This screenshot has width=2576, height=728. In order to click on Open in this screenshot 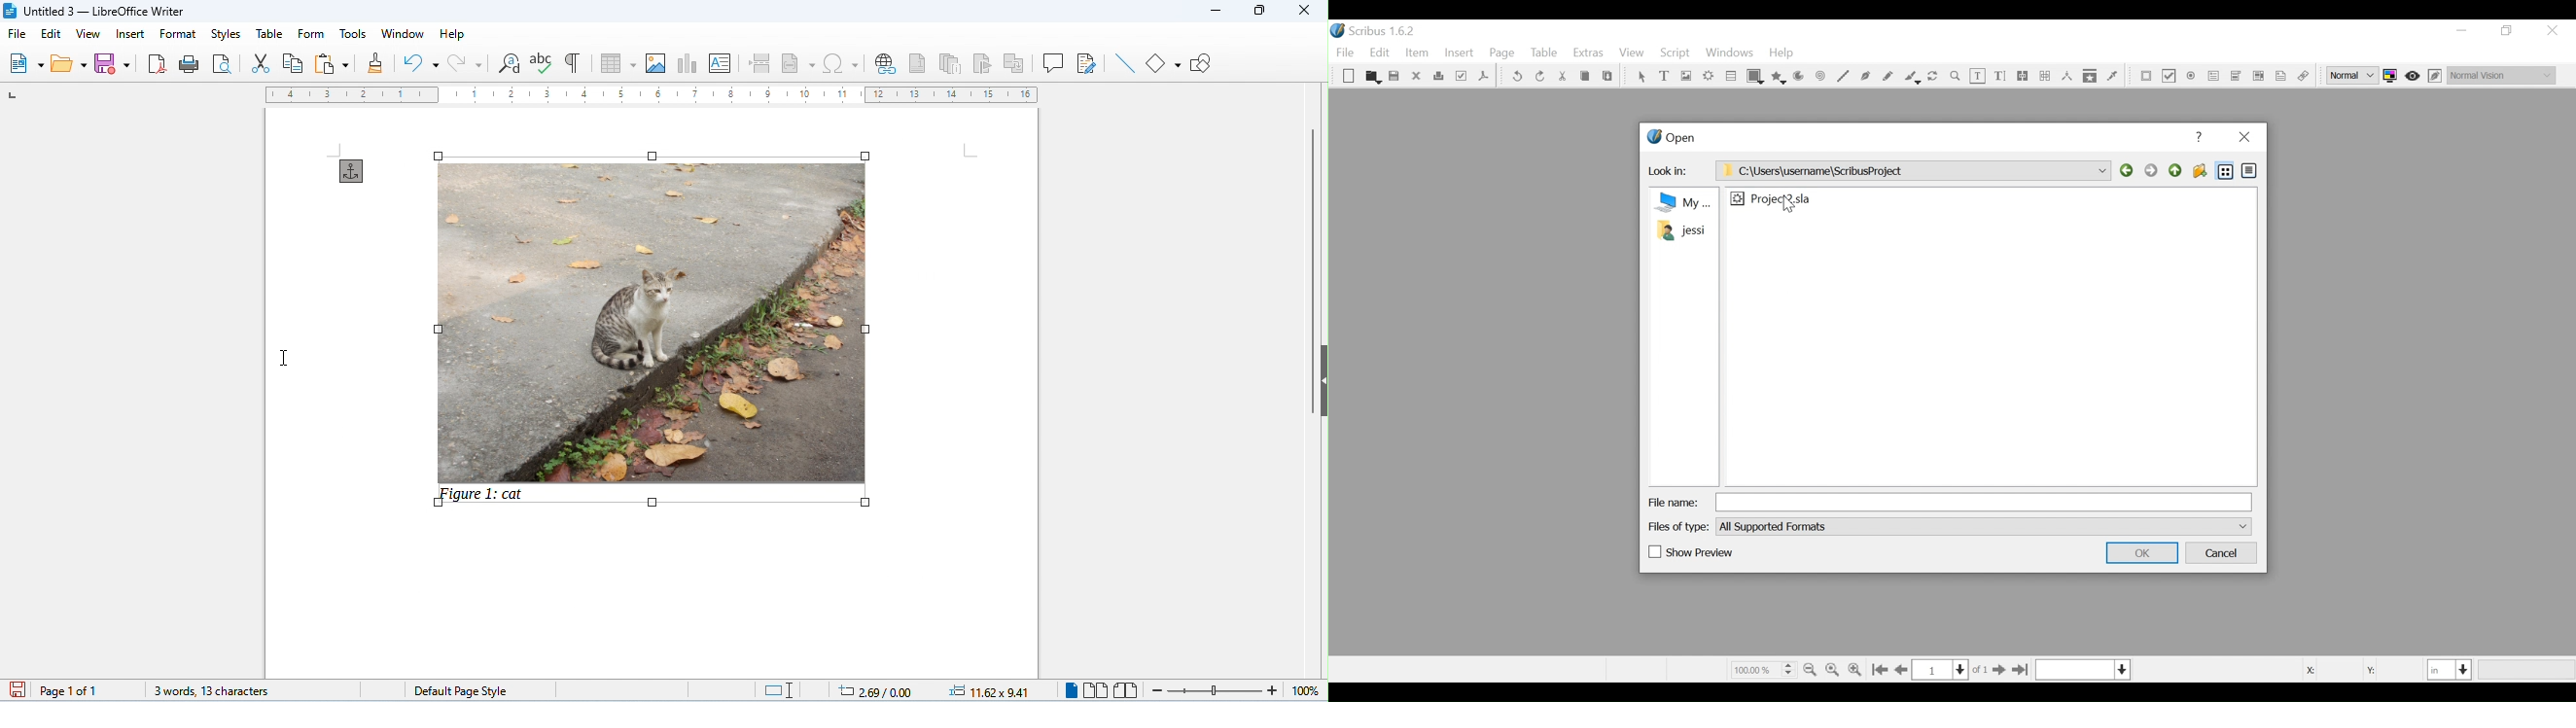, I will do `click(1670, 139)`.